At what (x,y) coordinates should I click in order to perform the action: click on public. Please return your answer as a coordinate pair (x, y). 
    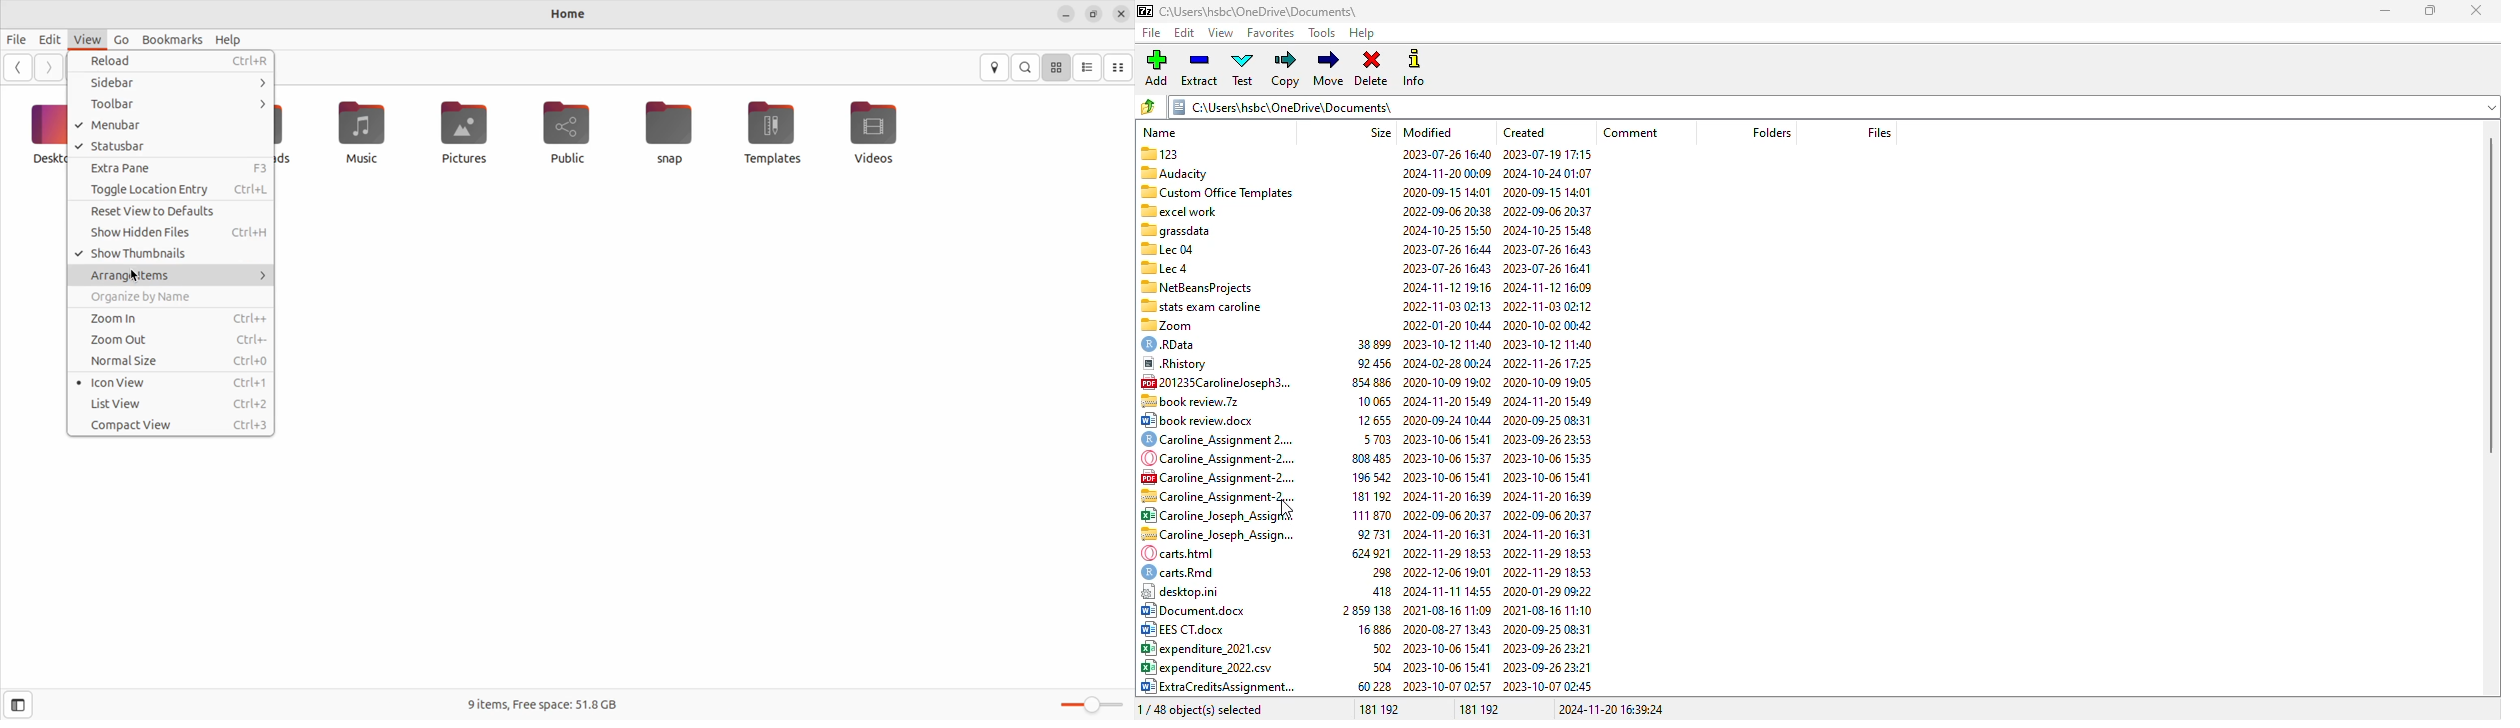
    Looking at the image, I should click on (566, 132).